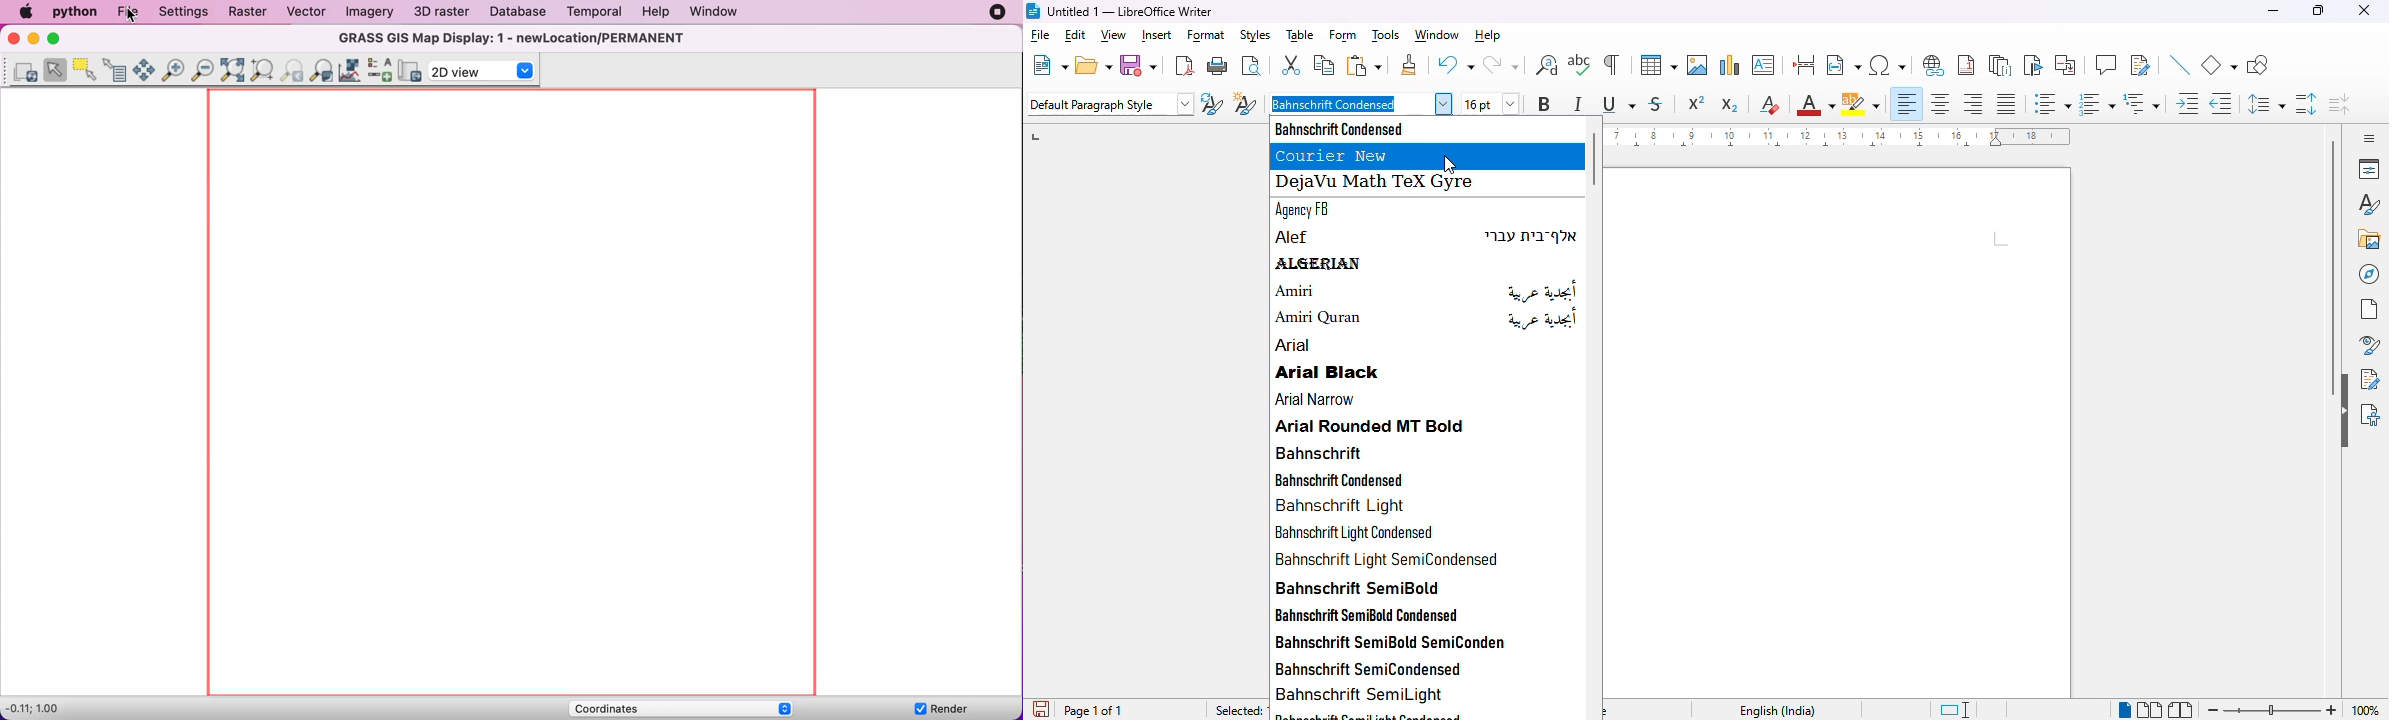 Image resolution: width=2408 pixels, height=728 pixels. I want to click on arial rounded MT bold, so click(1372, 426).